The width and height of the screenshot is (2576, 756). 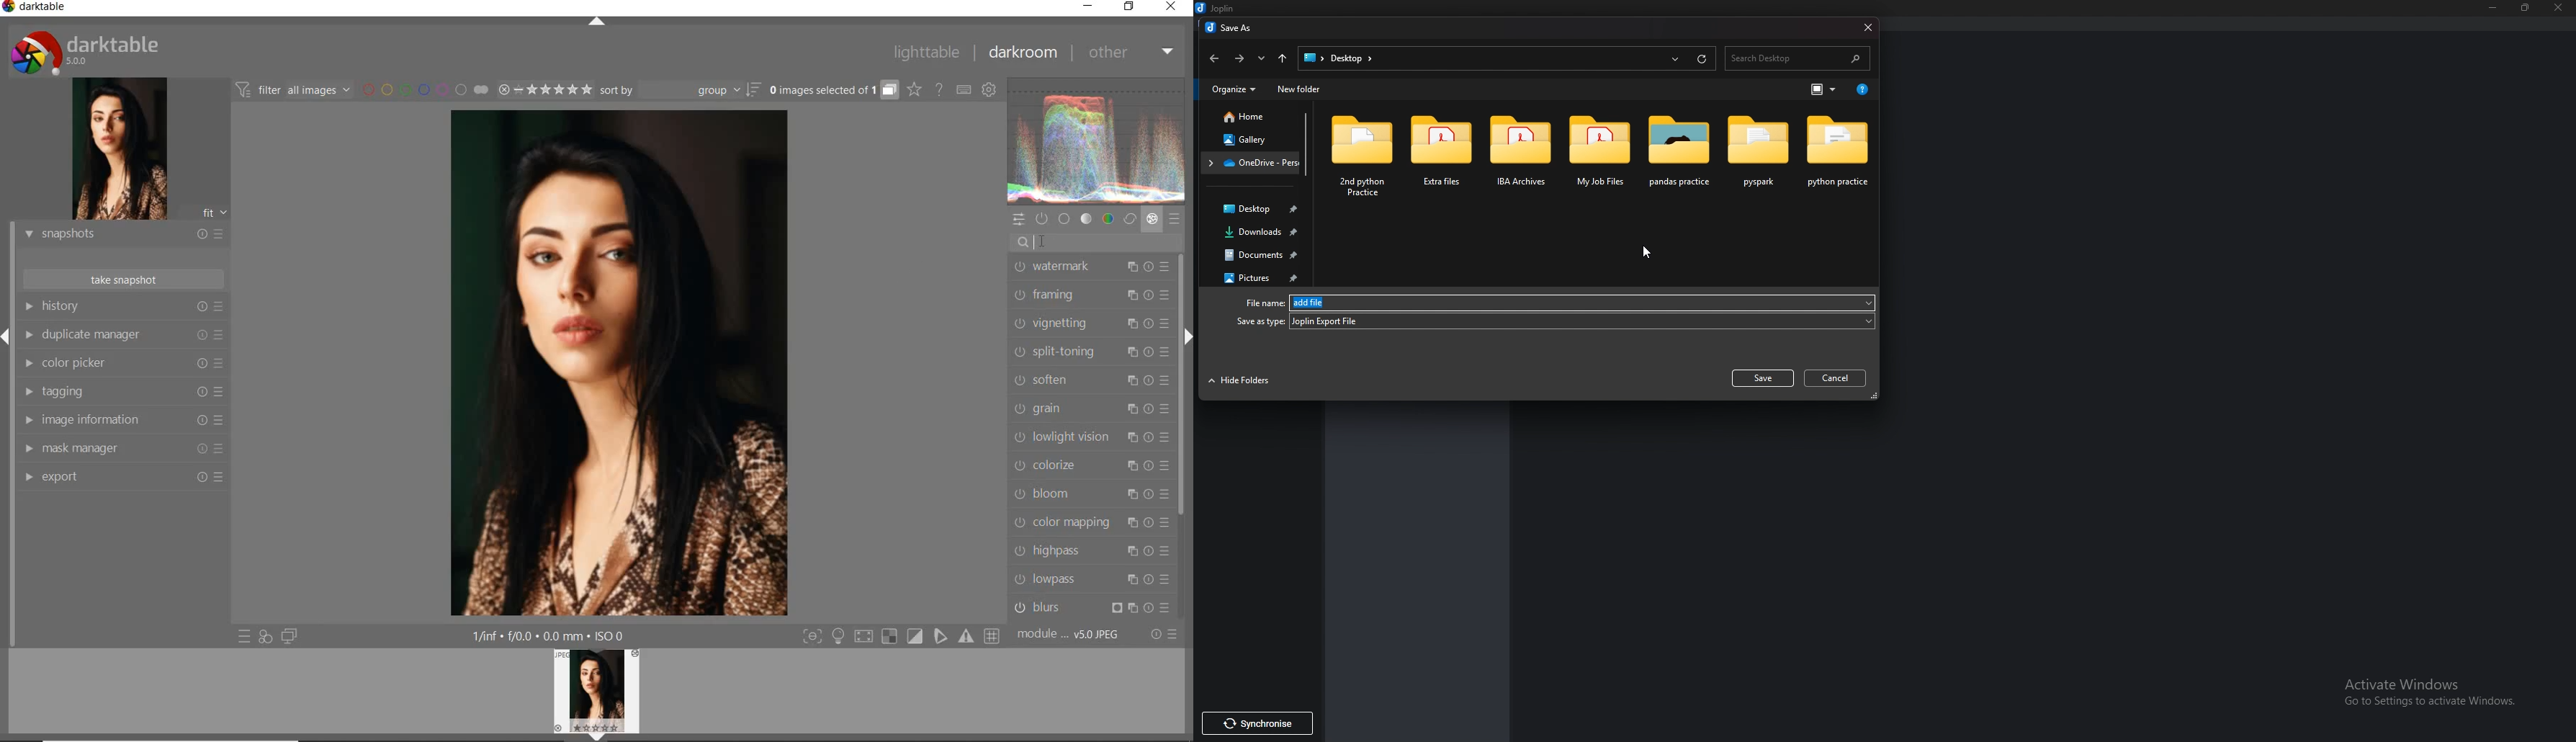 I want to click on Forward, so click(x=1240, y=59).